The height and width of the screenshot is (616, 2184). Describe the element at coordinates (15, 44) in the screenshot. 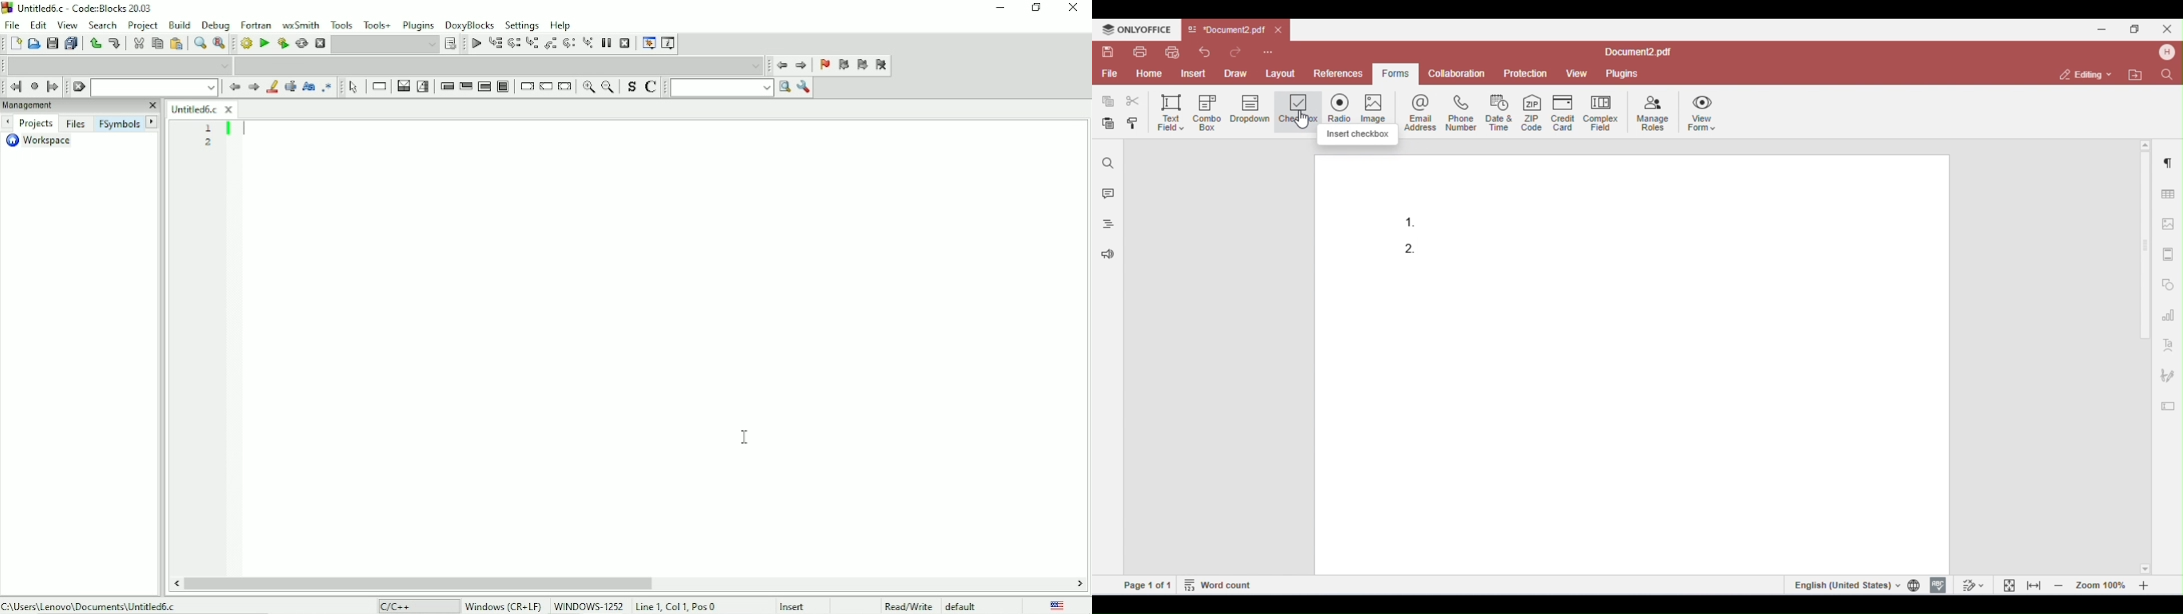

I see `New file` at that location.